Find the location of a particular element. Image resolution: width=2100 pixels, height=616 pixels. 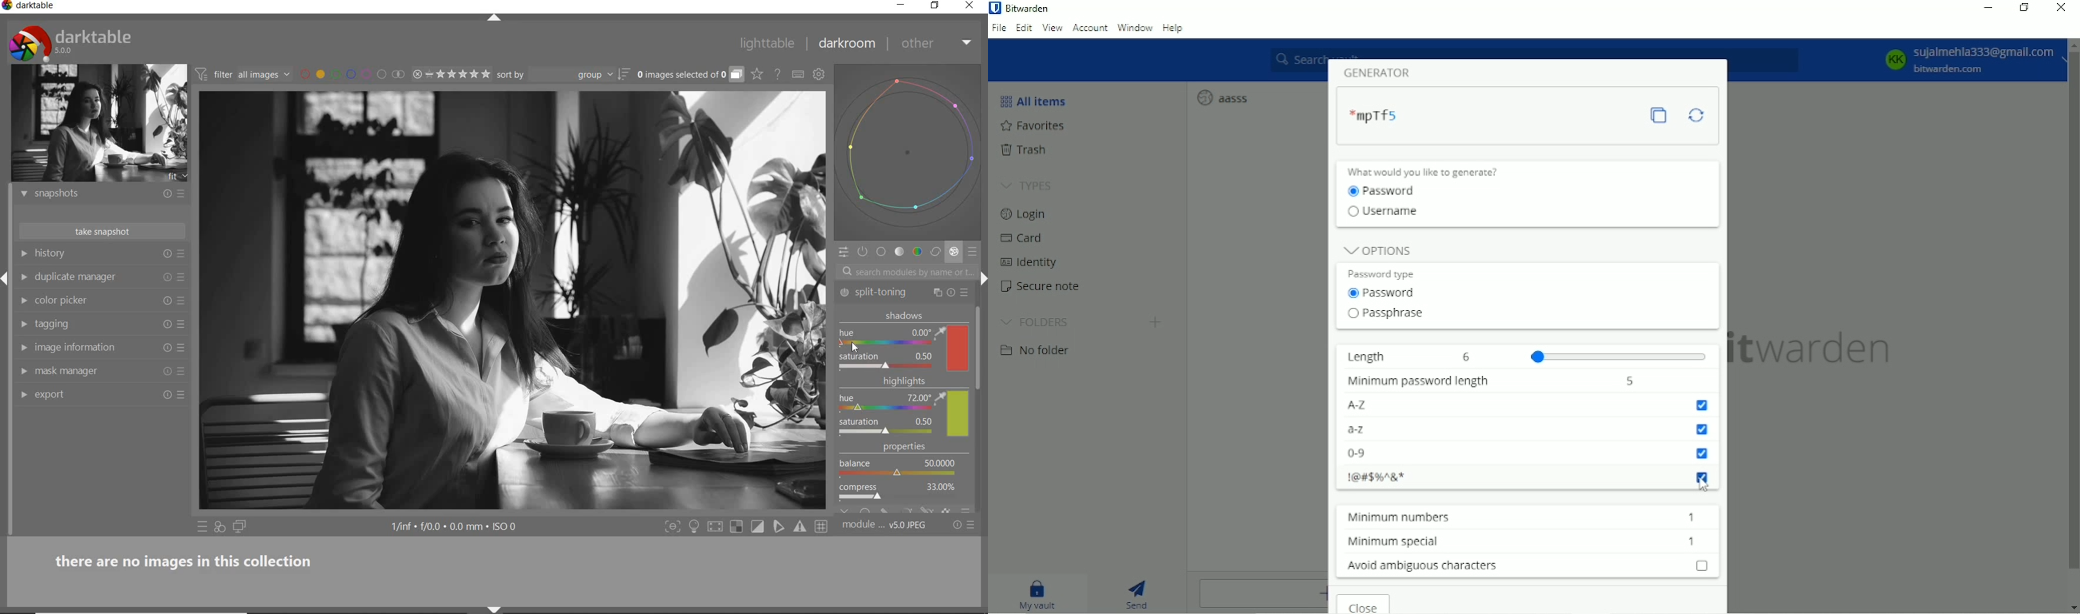

minimum special character input is located at coordinates (1694, 543).